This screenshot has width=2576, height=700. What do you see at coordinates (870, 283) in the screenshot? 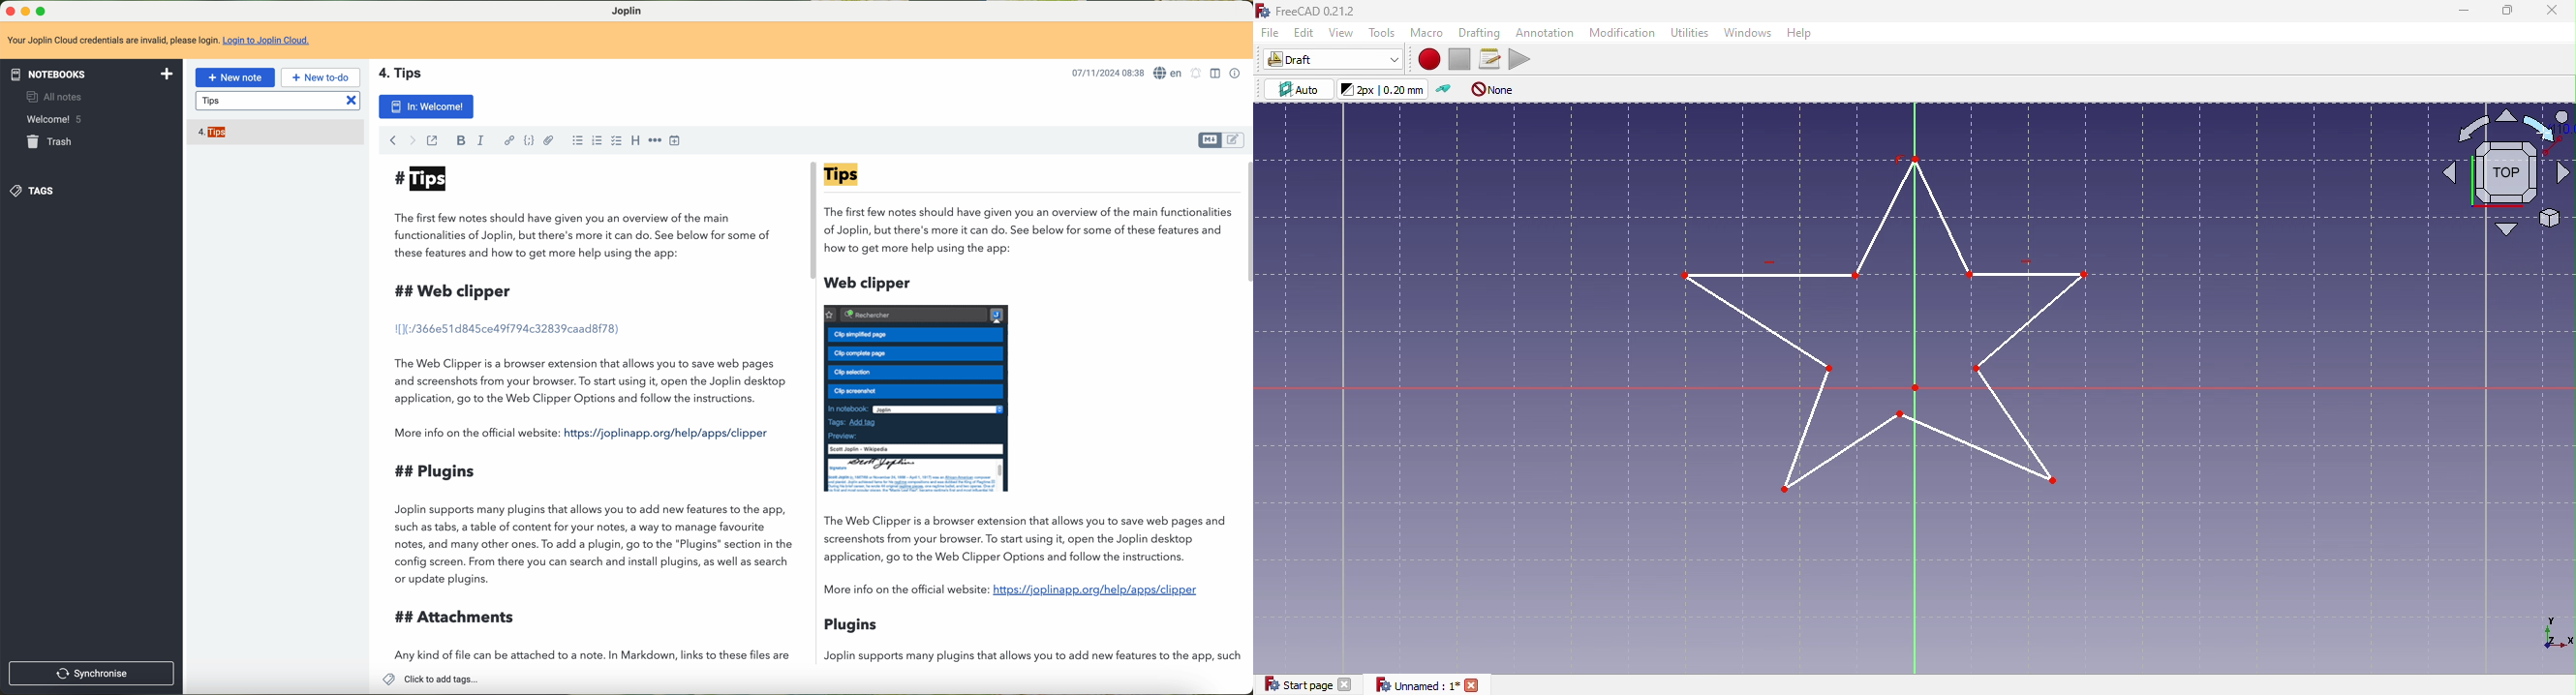
I see `web clipper` at bounding box center [870, 283].